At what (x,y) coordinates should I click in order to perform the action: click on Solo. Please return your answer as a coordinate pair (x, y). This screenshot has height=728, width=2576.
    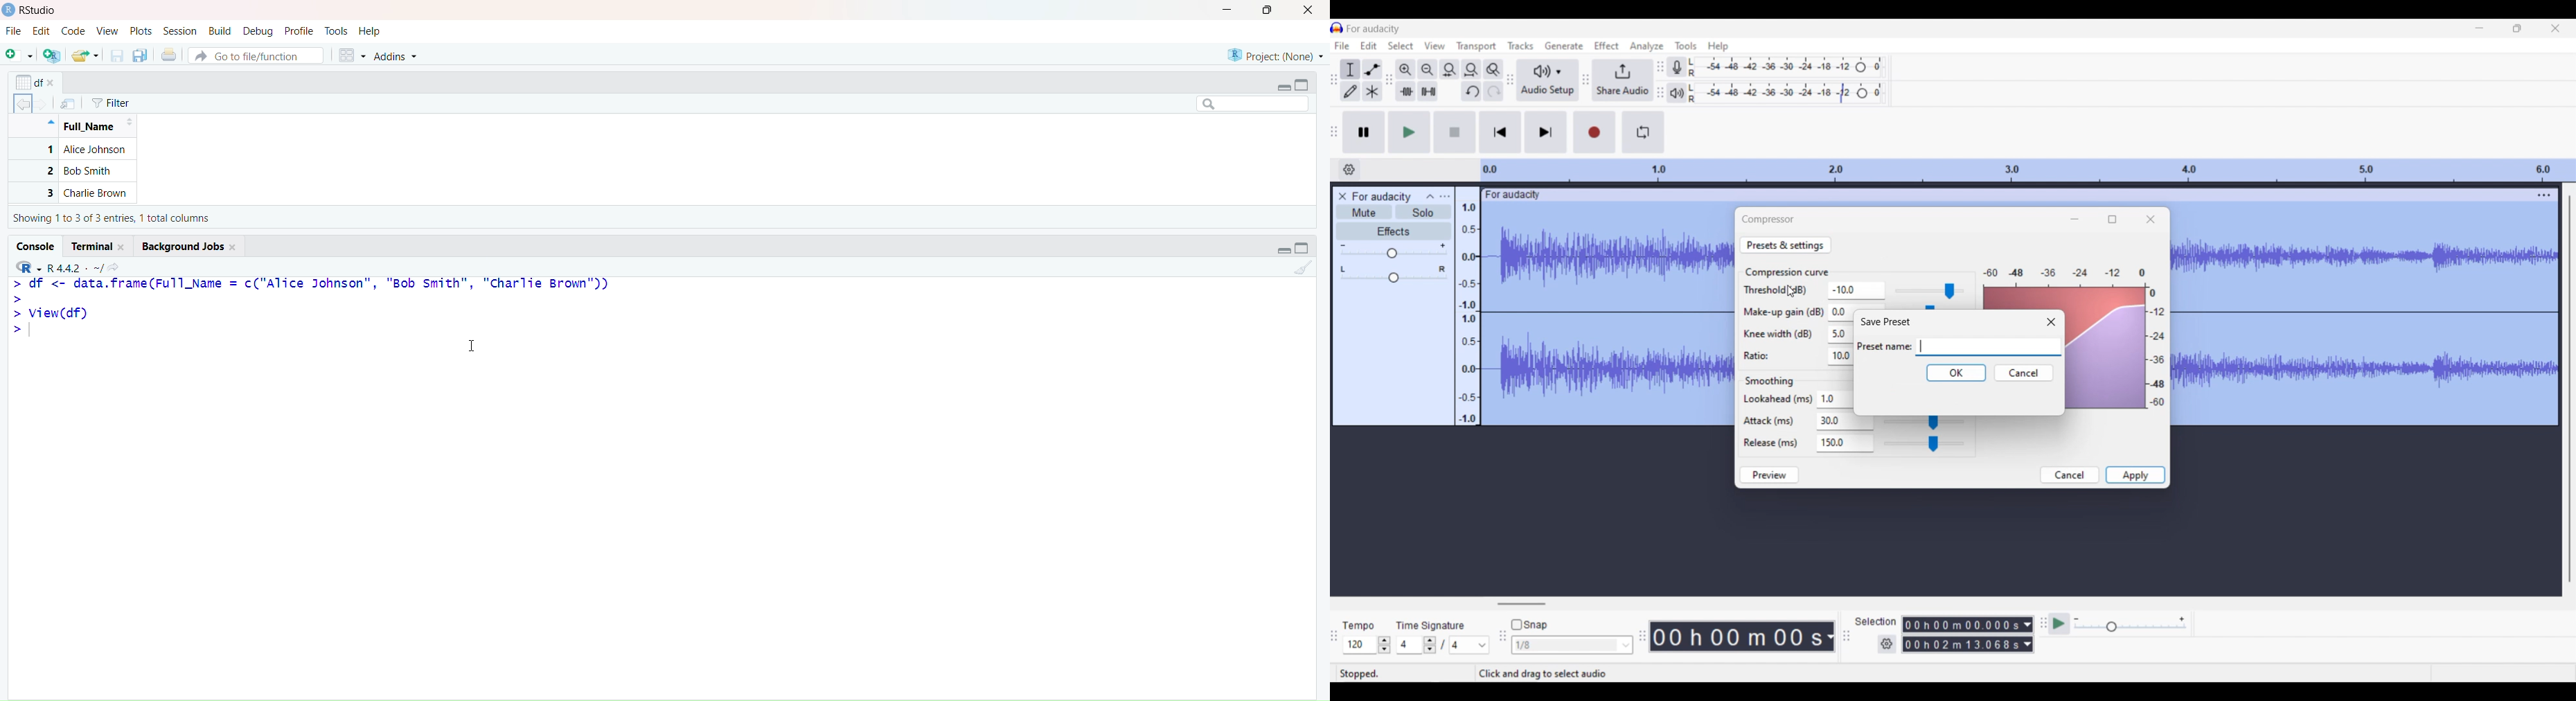
    Looking at the image, I should click on (1423, 212).